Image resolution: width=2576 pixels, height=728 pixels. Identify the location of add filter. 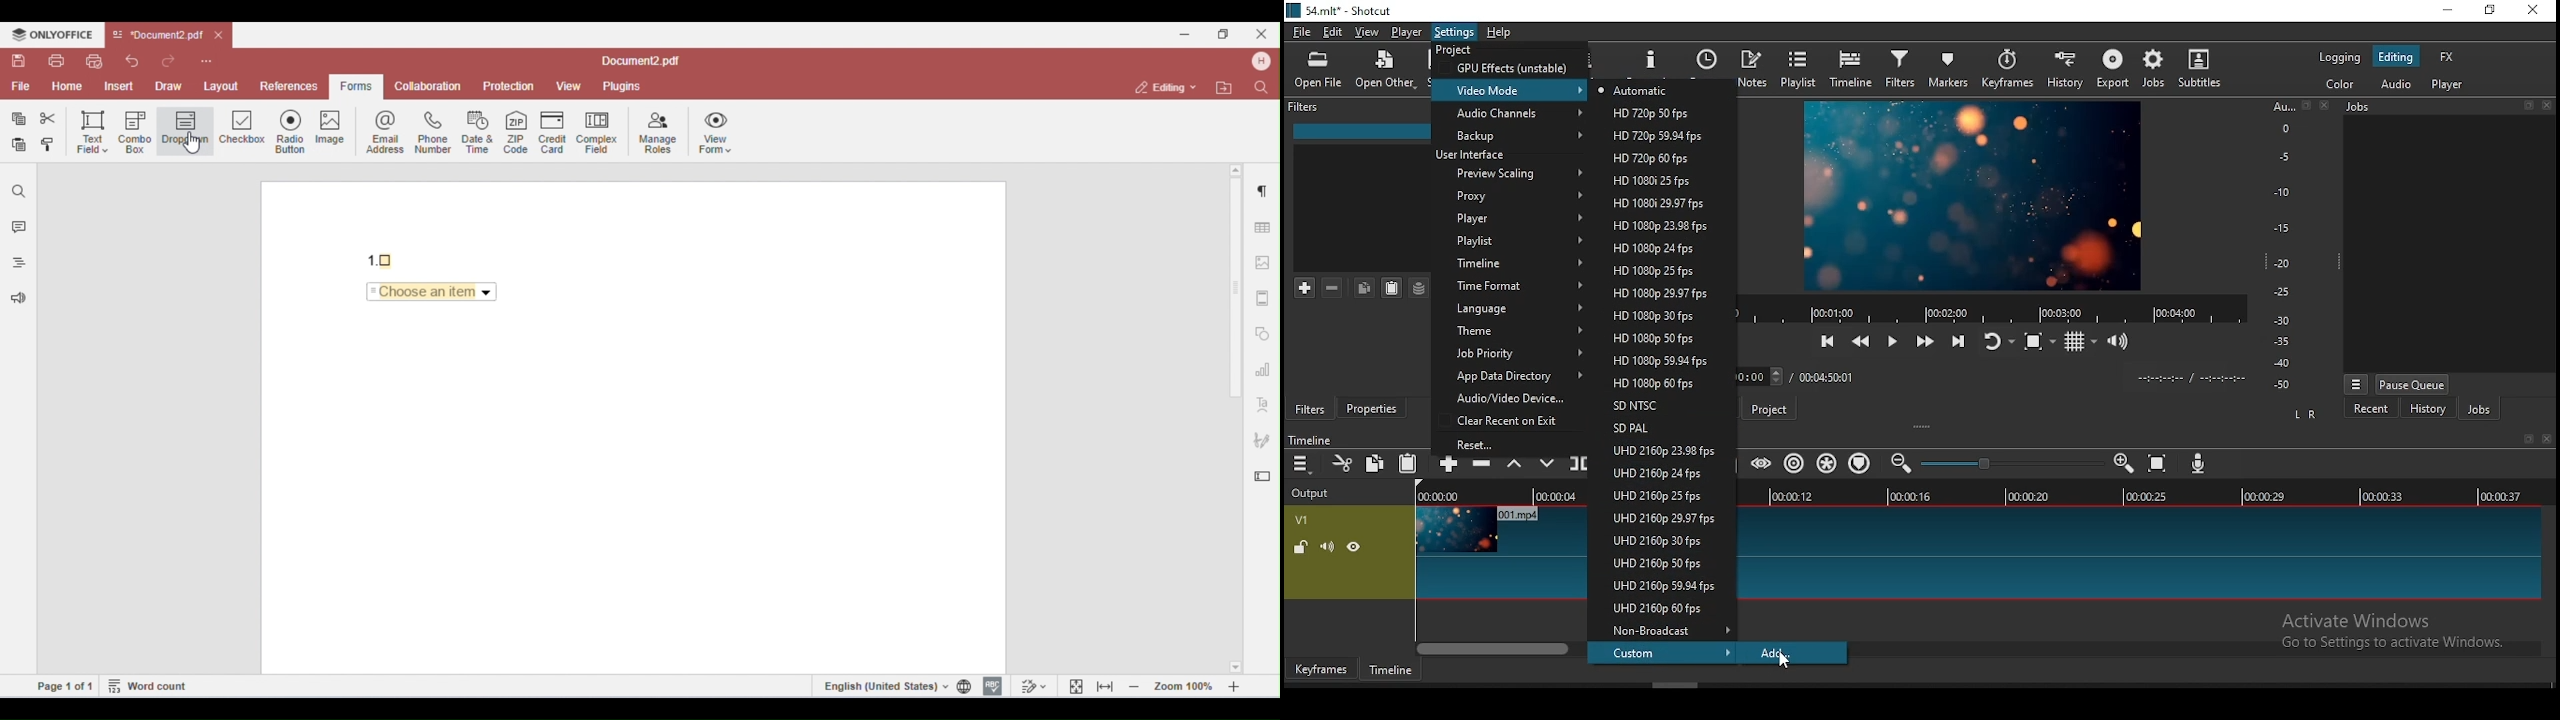
(1305, 289).